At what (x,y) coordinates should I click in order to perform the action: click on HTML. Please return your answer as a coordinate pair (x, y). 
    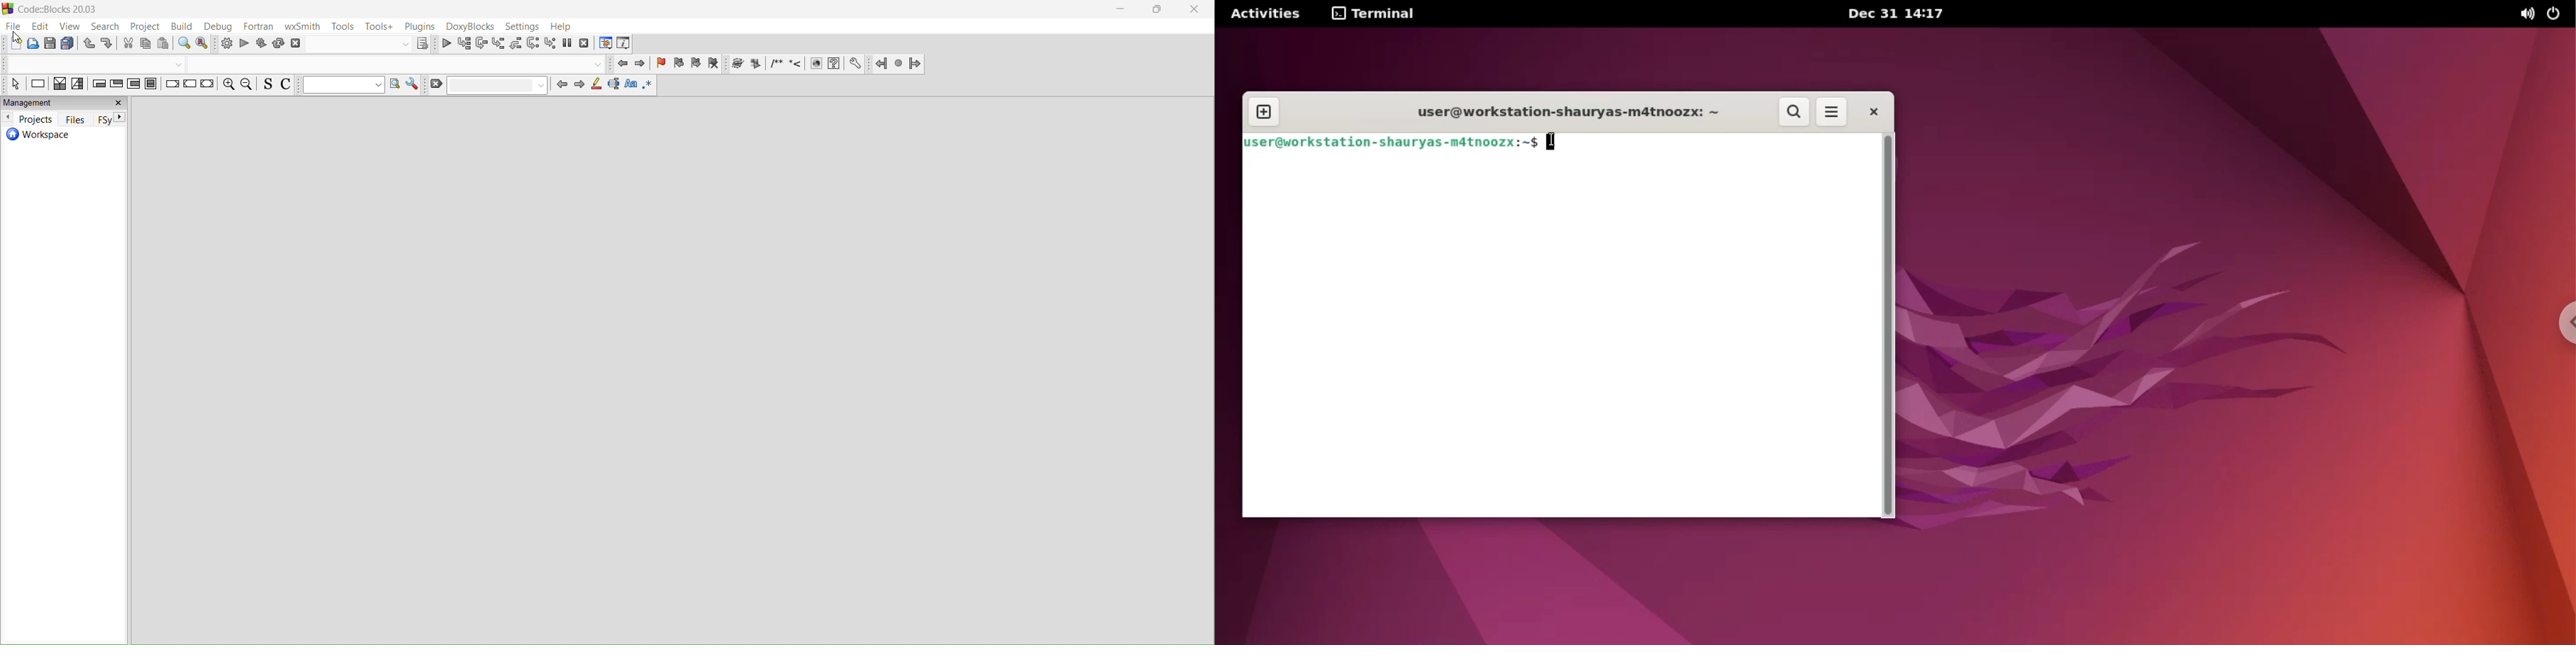
    Looking at the image, I should click on (816, 62).